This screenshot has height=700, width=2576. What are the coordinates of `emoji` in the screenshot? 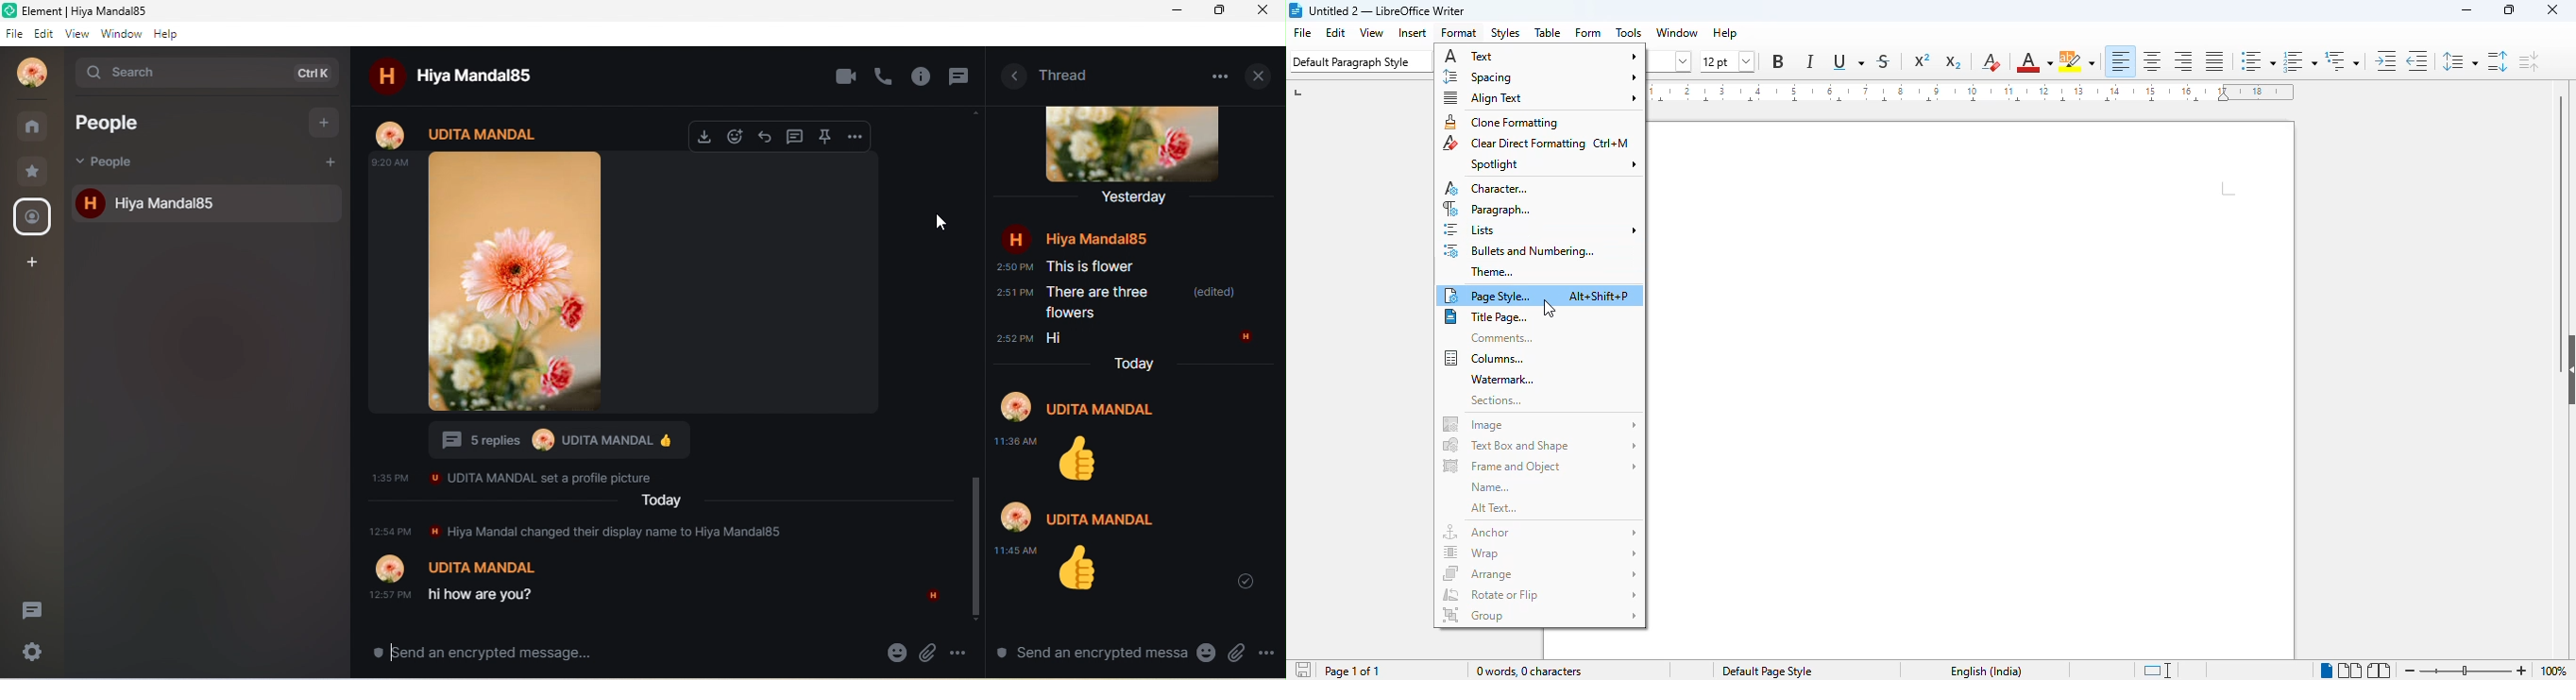 It's located at (898, 652).